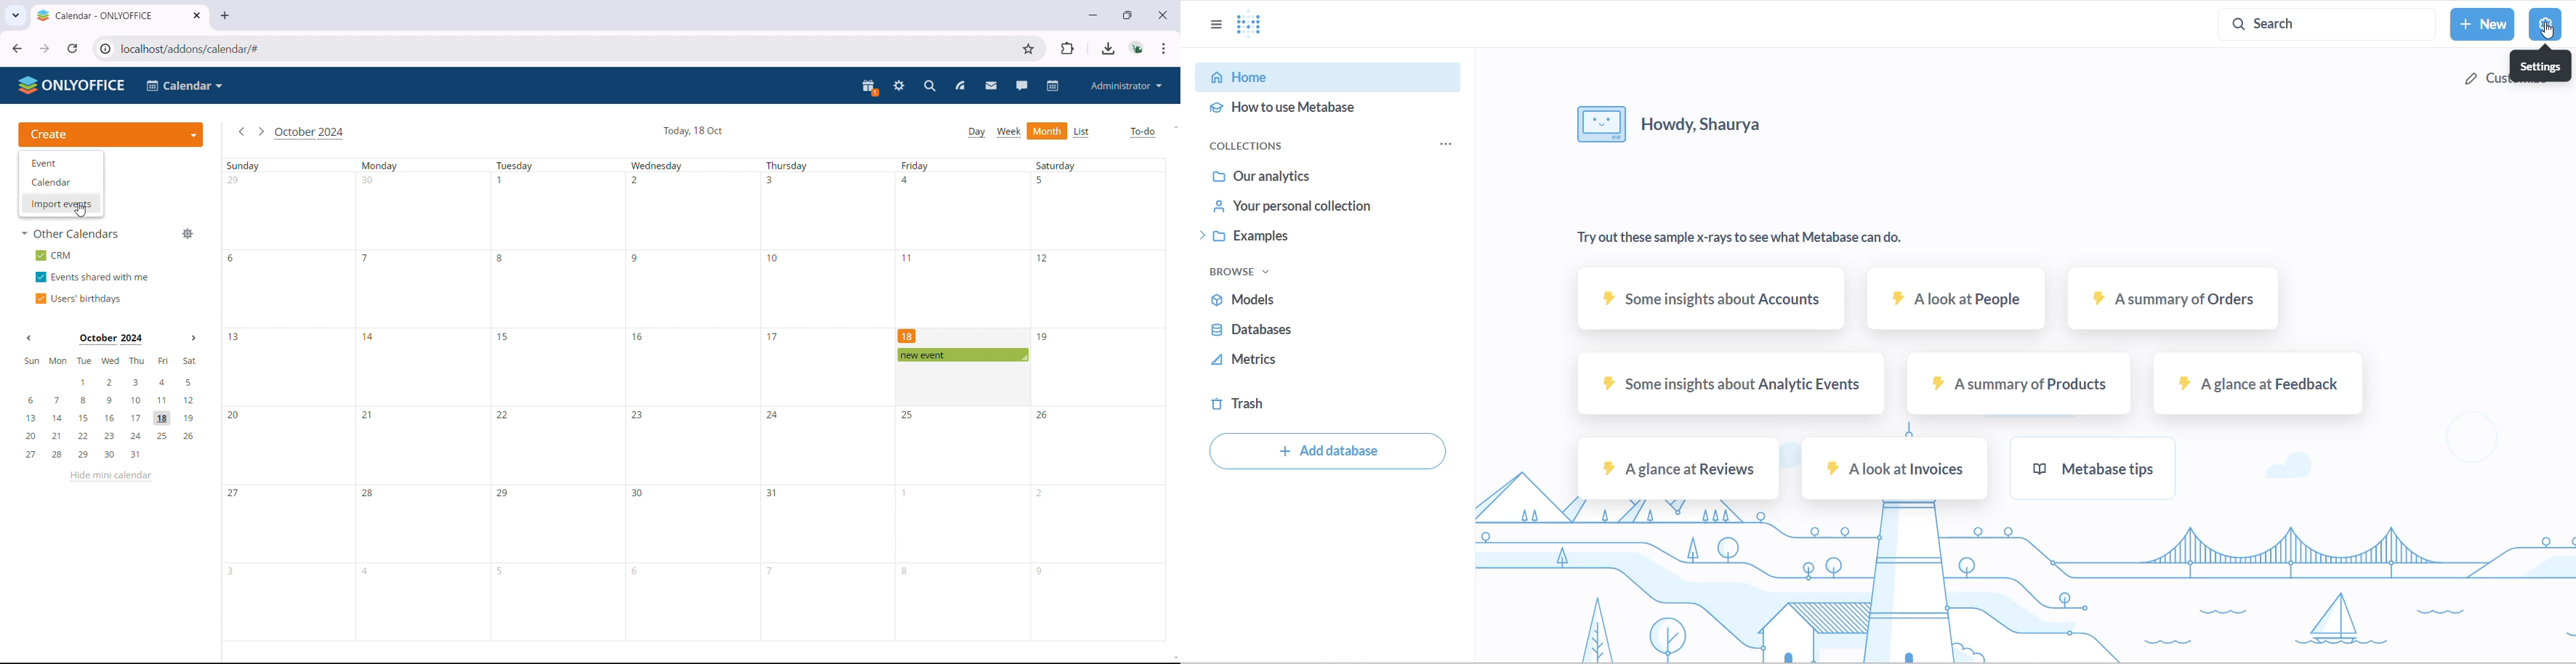 Image resolution: width=2576 pixels, height=672 pixels. I want to click on 18, so click(908, 335).